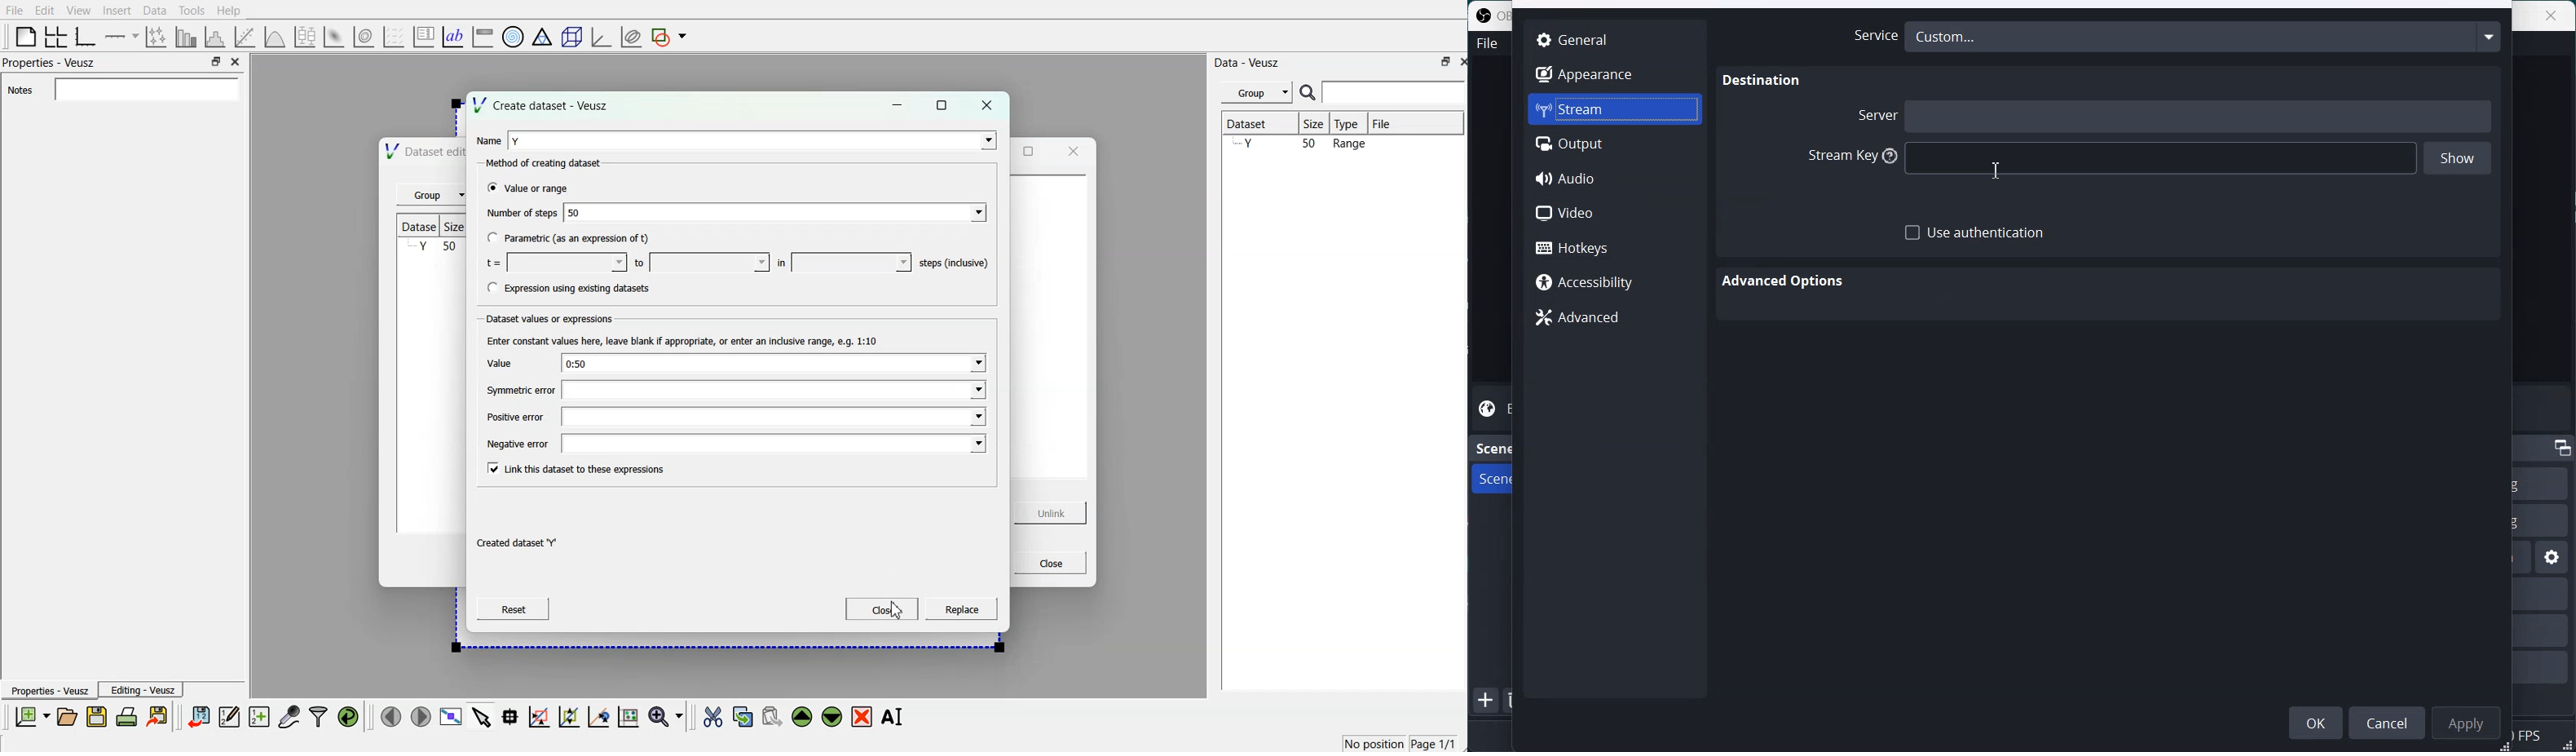  What do you see at coordinates (1975, 233) in the screenshot?
I see `Use Authentication` at bounding box center [1975, 233].